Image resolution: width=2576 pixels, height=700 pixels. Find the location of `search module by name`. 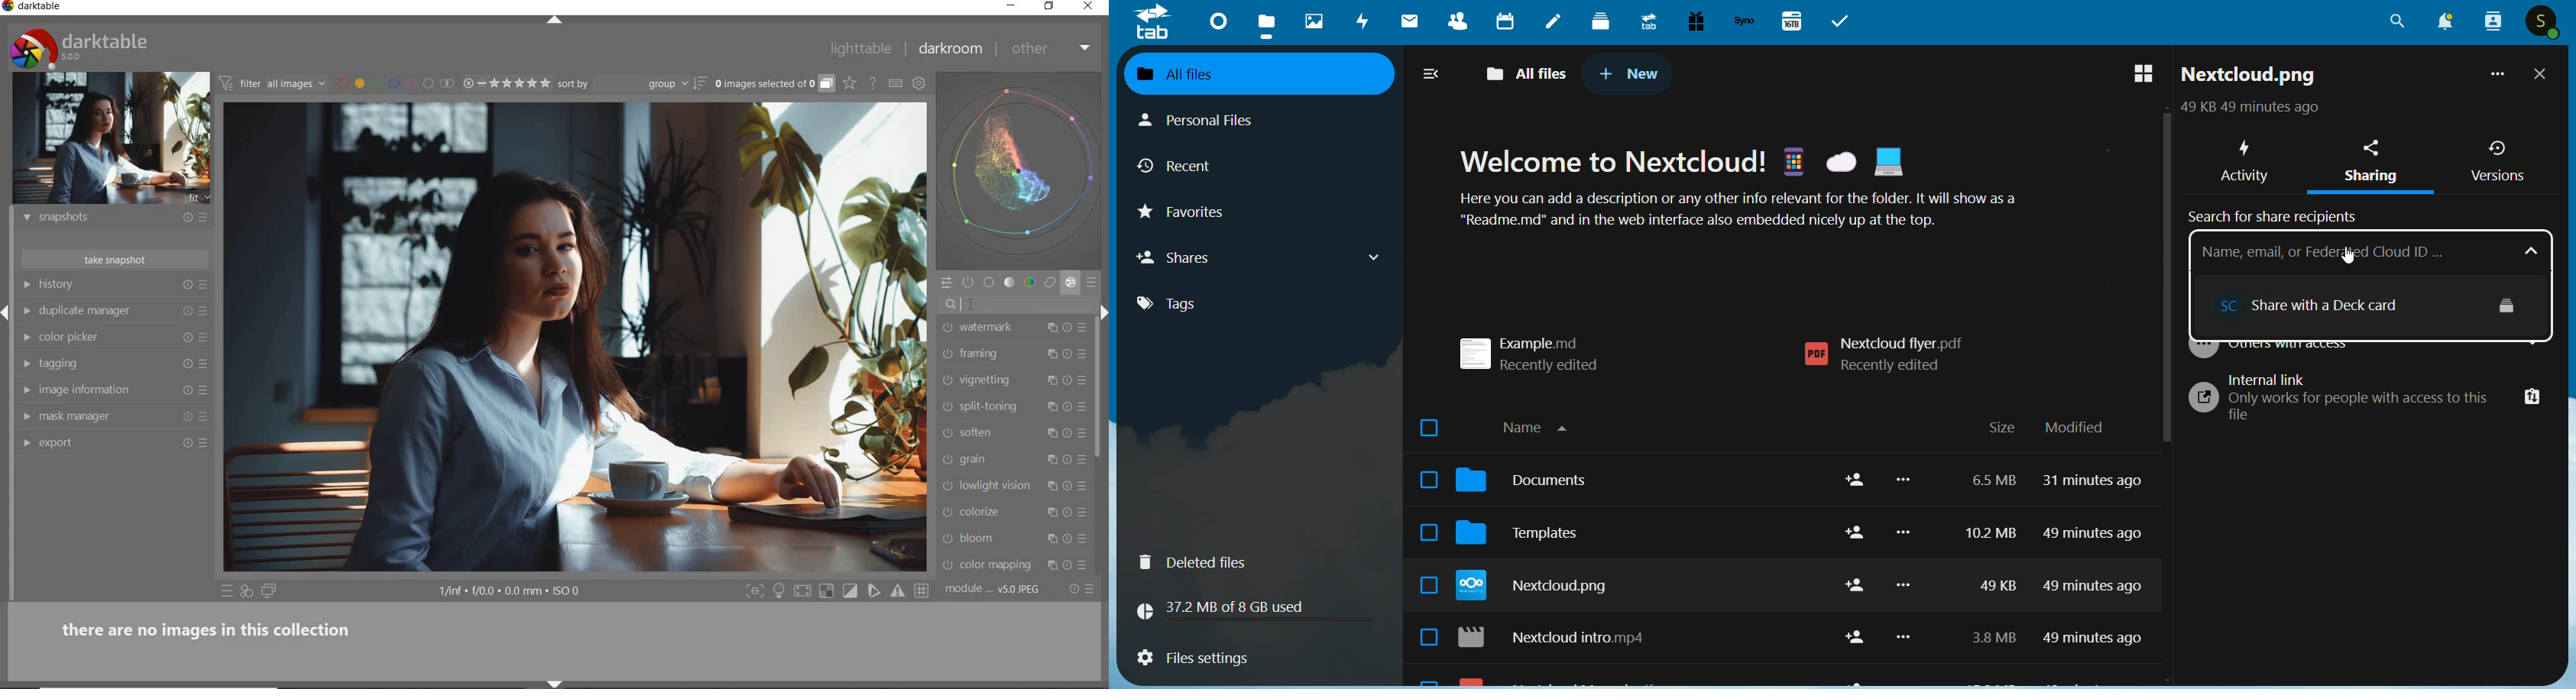

search module by name is located at coordinates (1017, 305).